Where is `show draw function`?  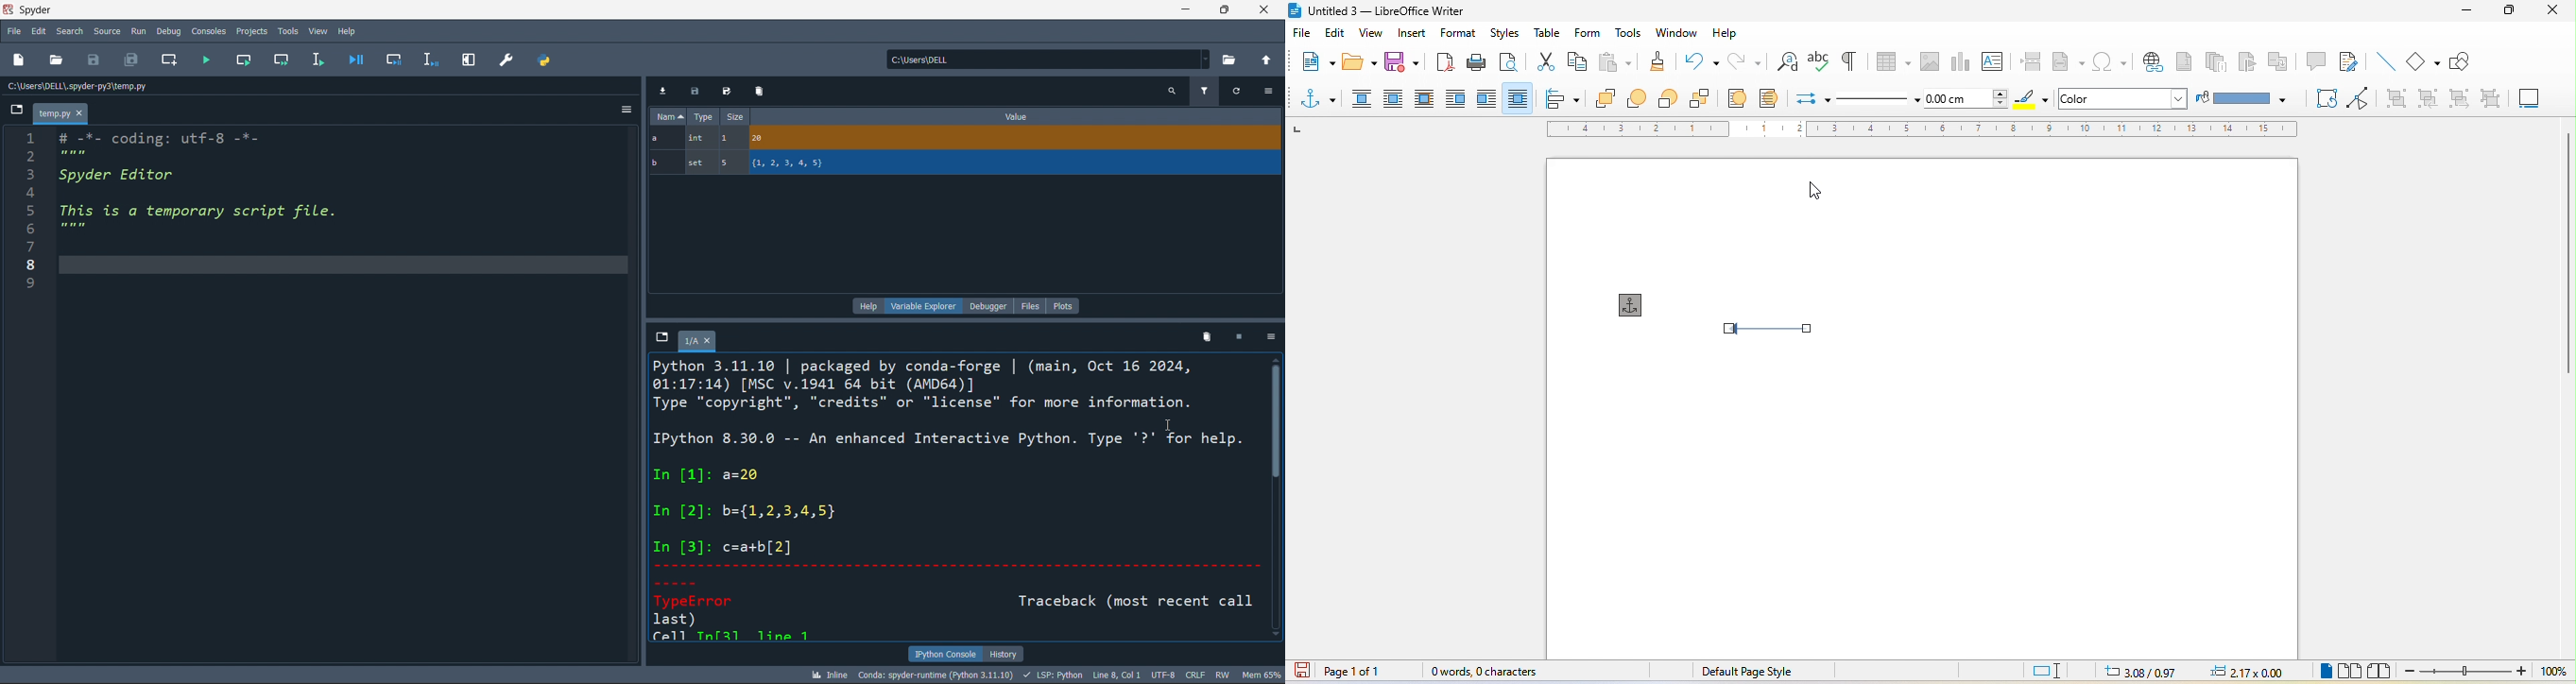 show draw function is located at coordinates (2464, 61).